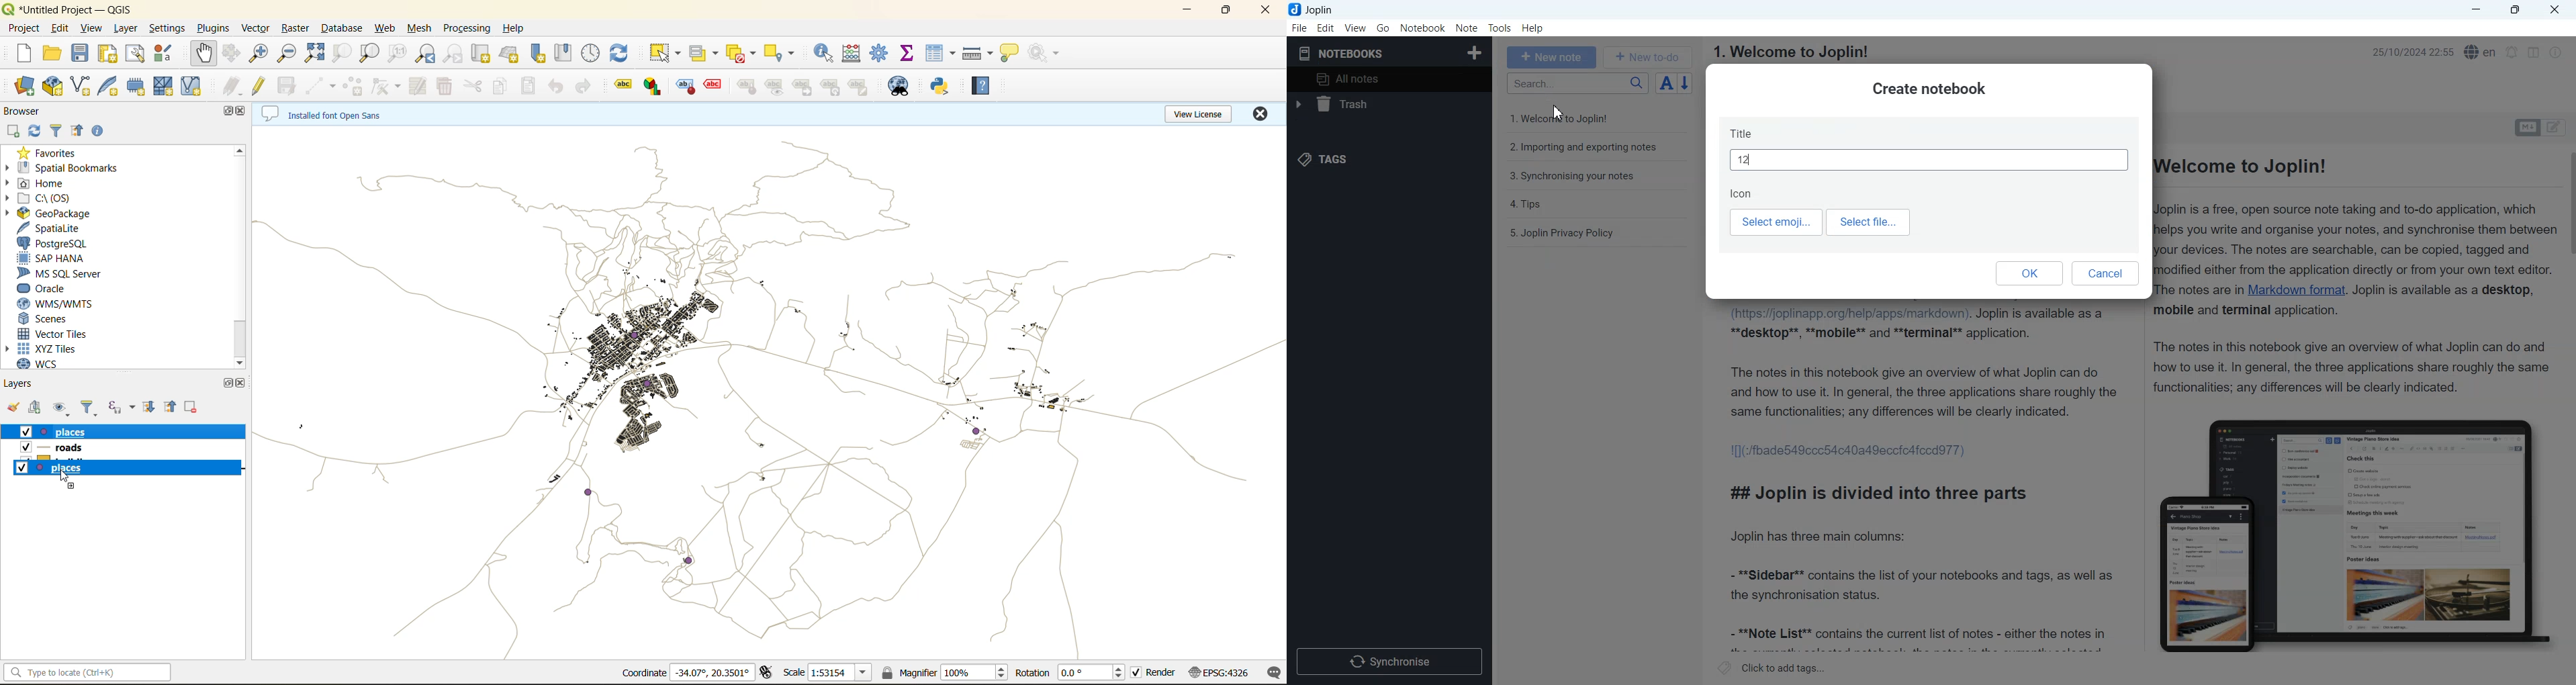 The height and width of the screenshot is (700, 2576). What do you see at coordinates (1772, 668) in the screenshot?
I see `Click to add tags` at bounding box center [1772, 668].